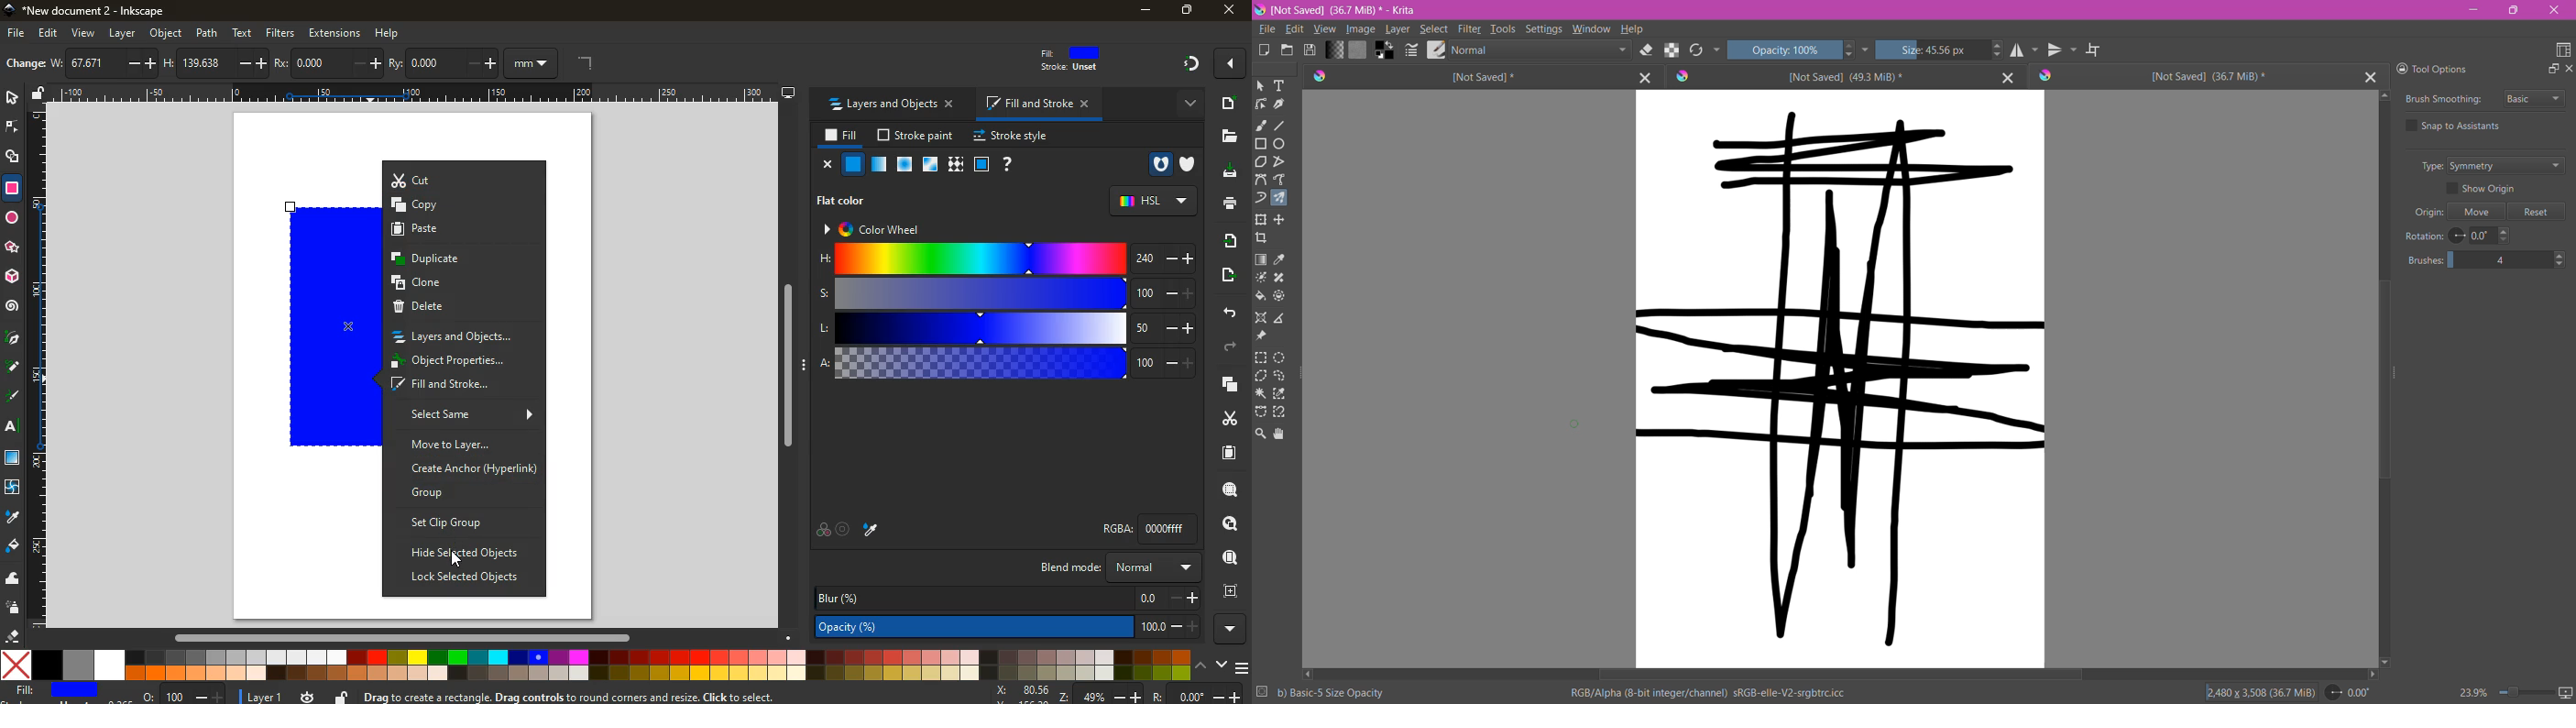  I want to click on palette, so click(822, 532).